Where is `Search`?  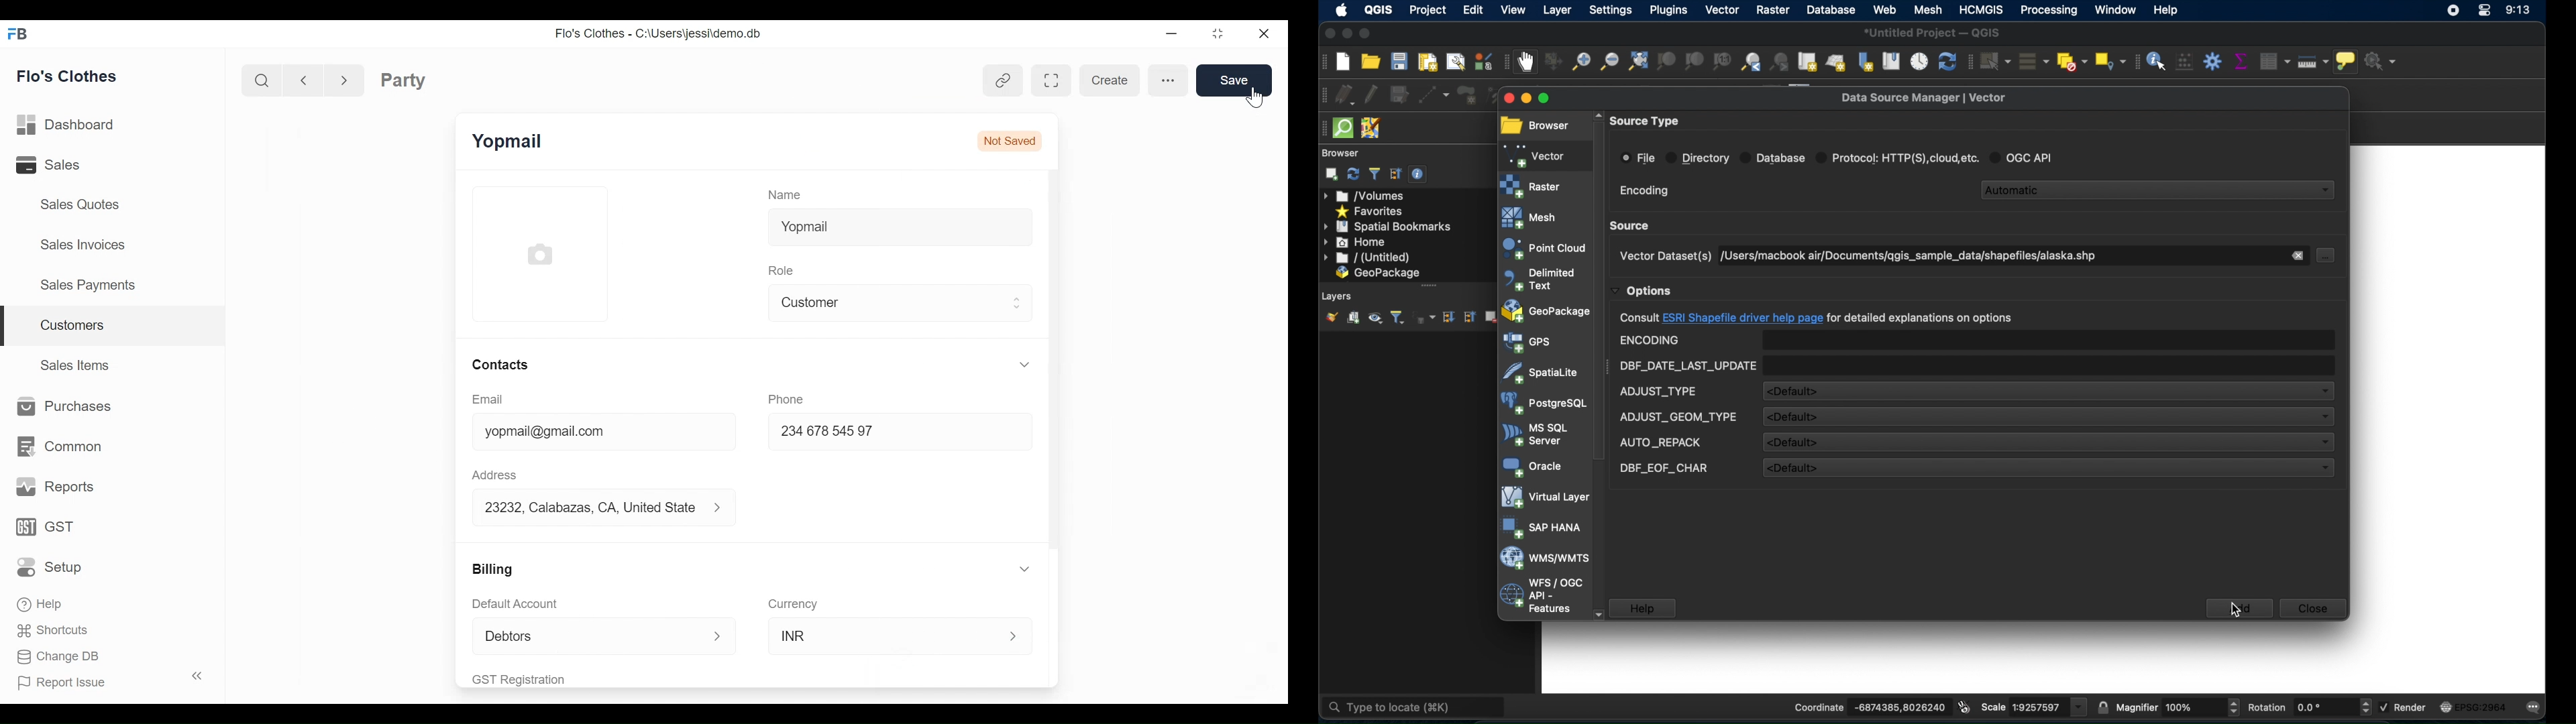
Search is located at coordinates (264, 80).